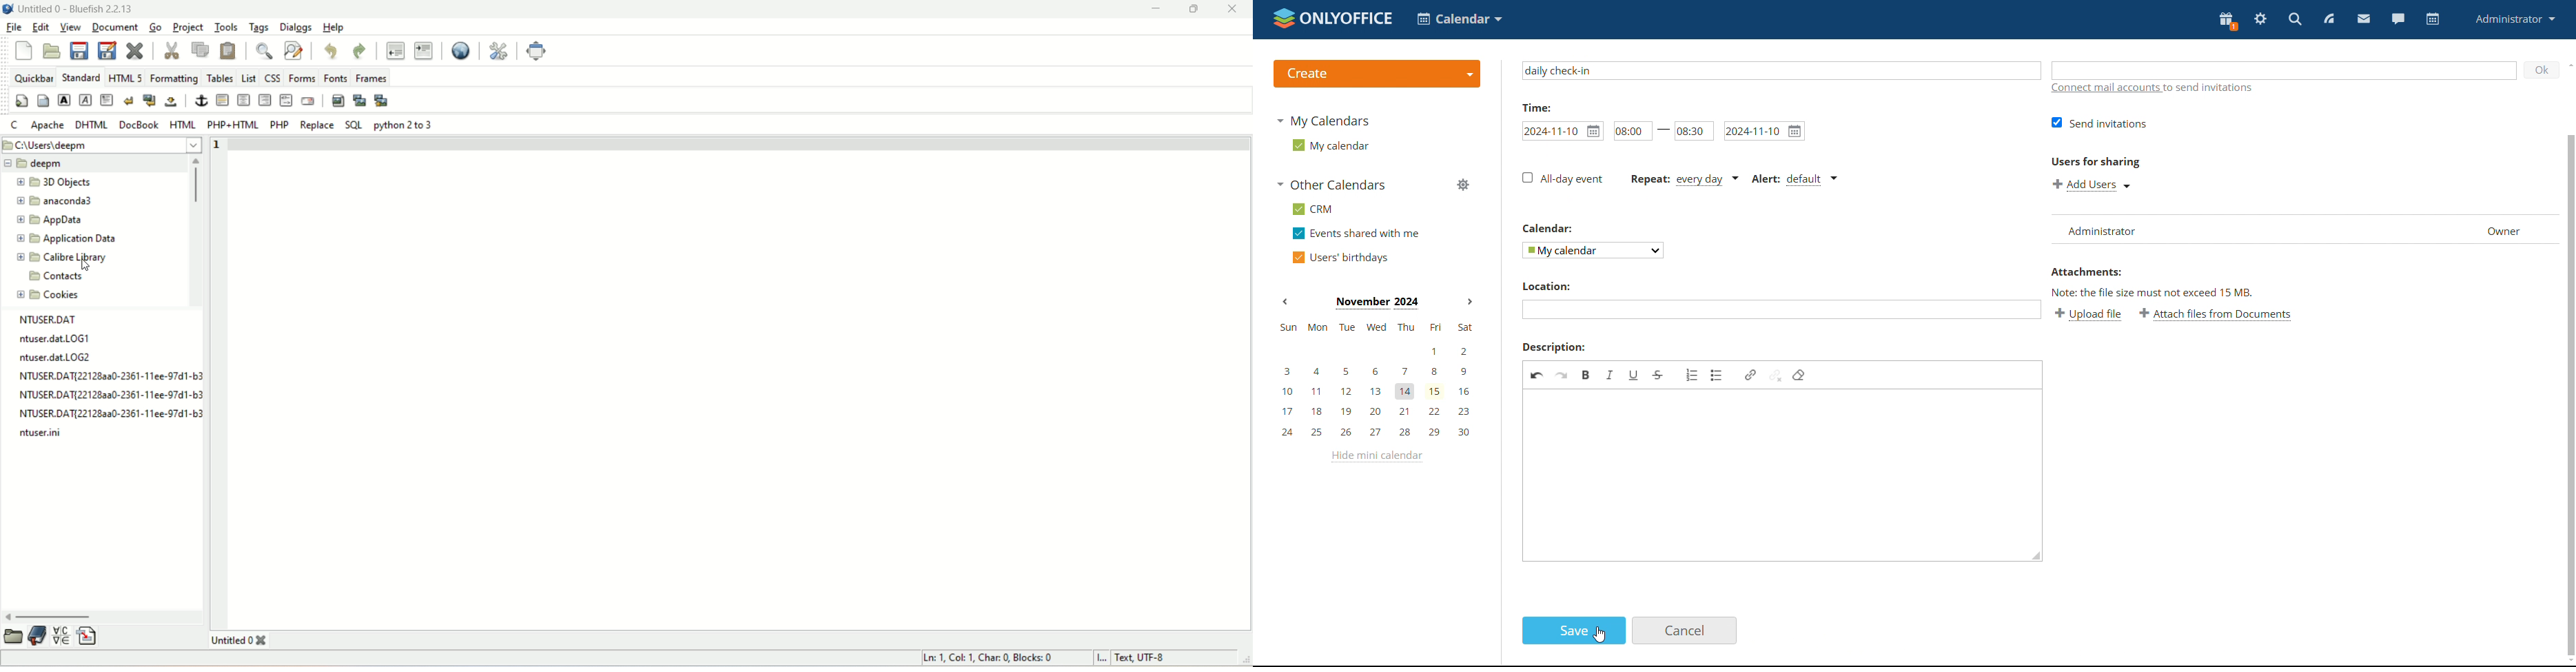 The image size is (2576, 672). I want to click on paste, so click(229, 52).